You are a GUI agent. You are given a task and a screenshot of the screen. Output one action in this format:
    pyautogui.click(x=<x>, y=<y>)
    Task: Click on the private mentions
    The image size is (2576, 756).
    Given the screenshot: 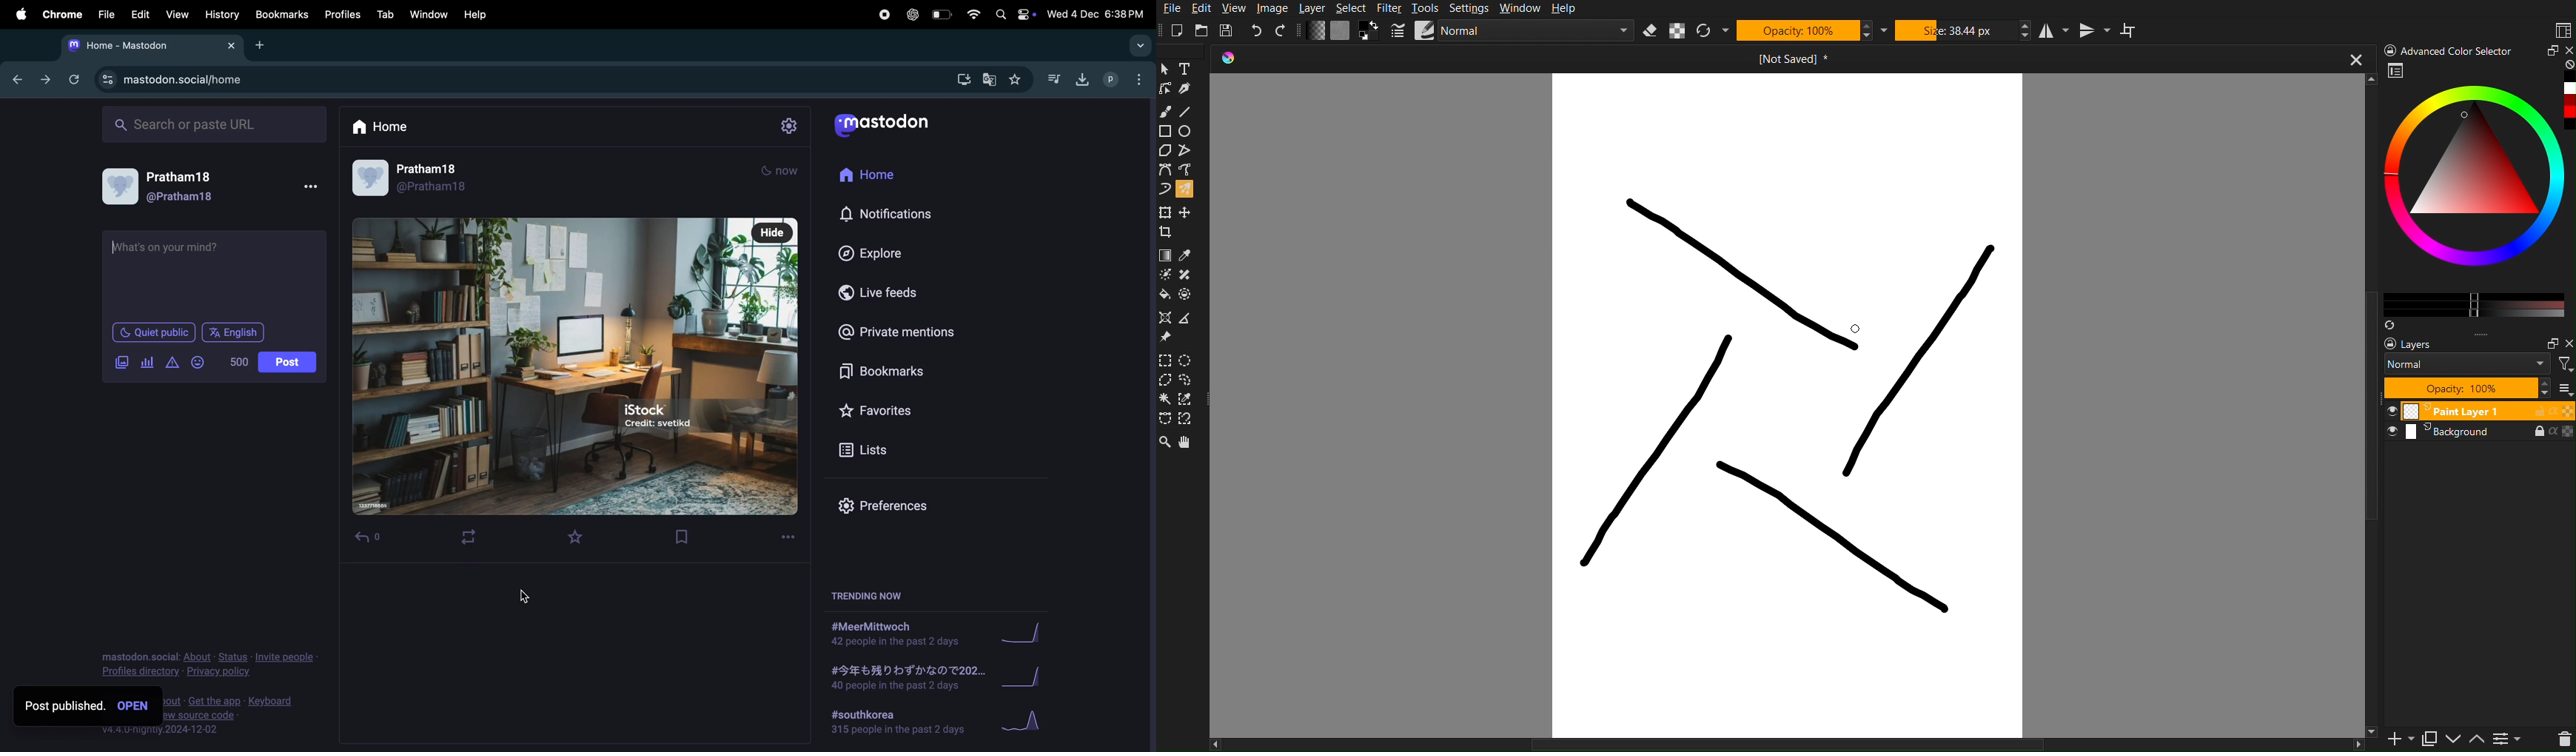 What is the action you would take?
    pyautogui.click(x=898, y=335)
    